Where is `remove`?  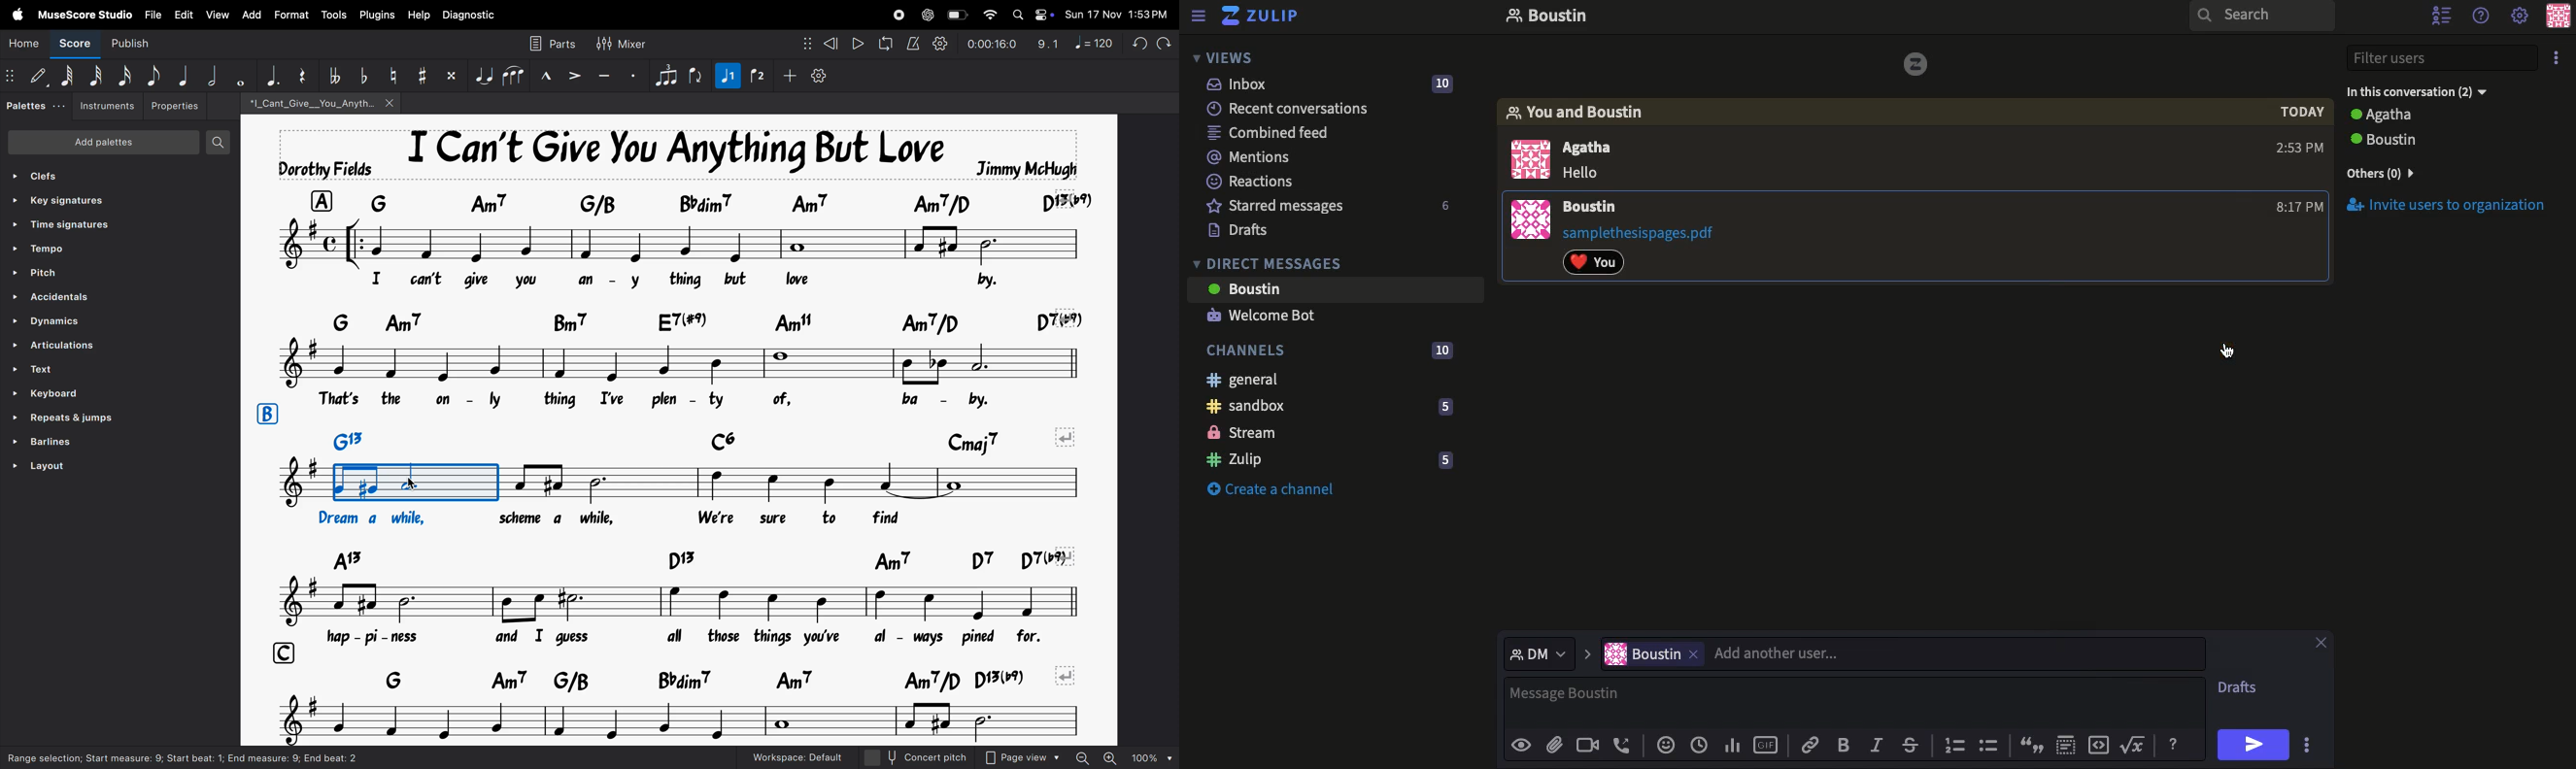
remove is located at coordinates (1694, 654).